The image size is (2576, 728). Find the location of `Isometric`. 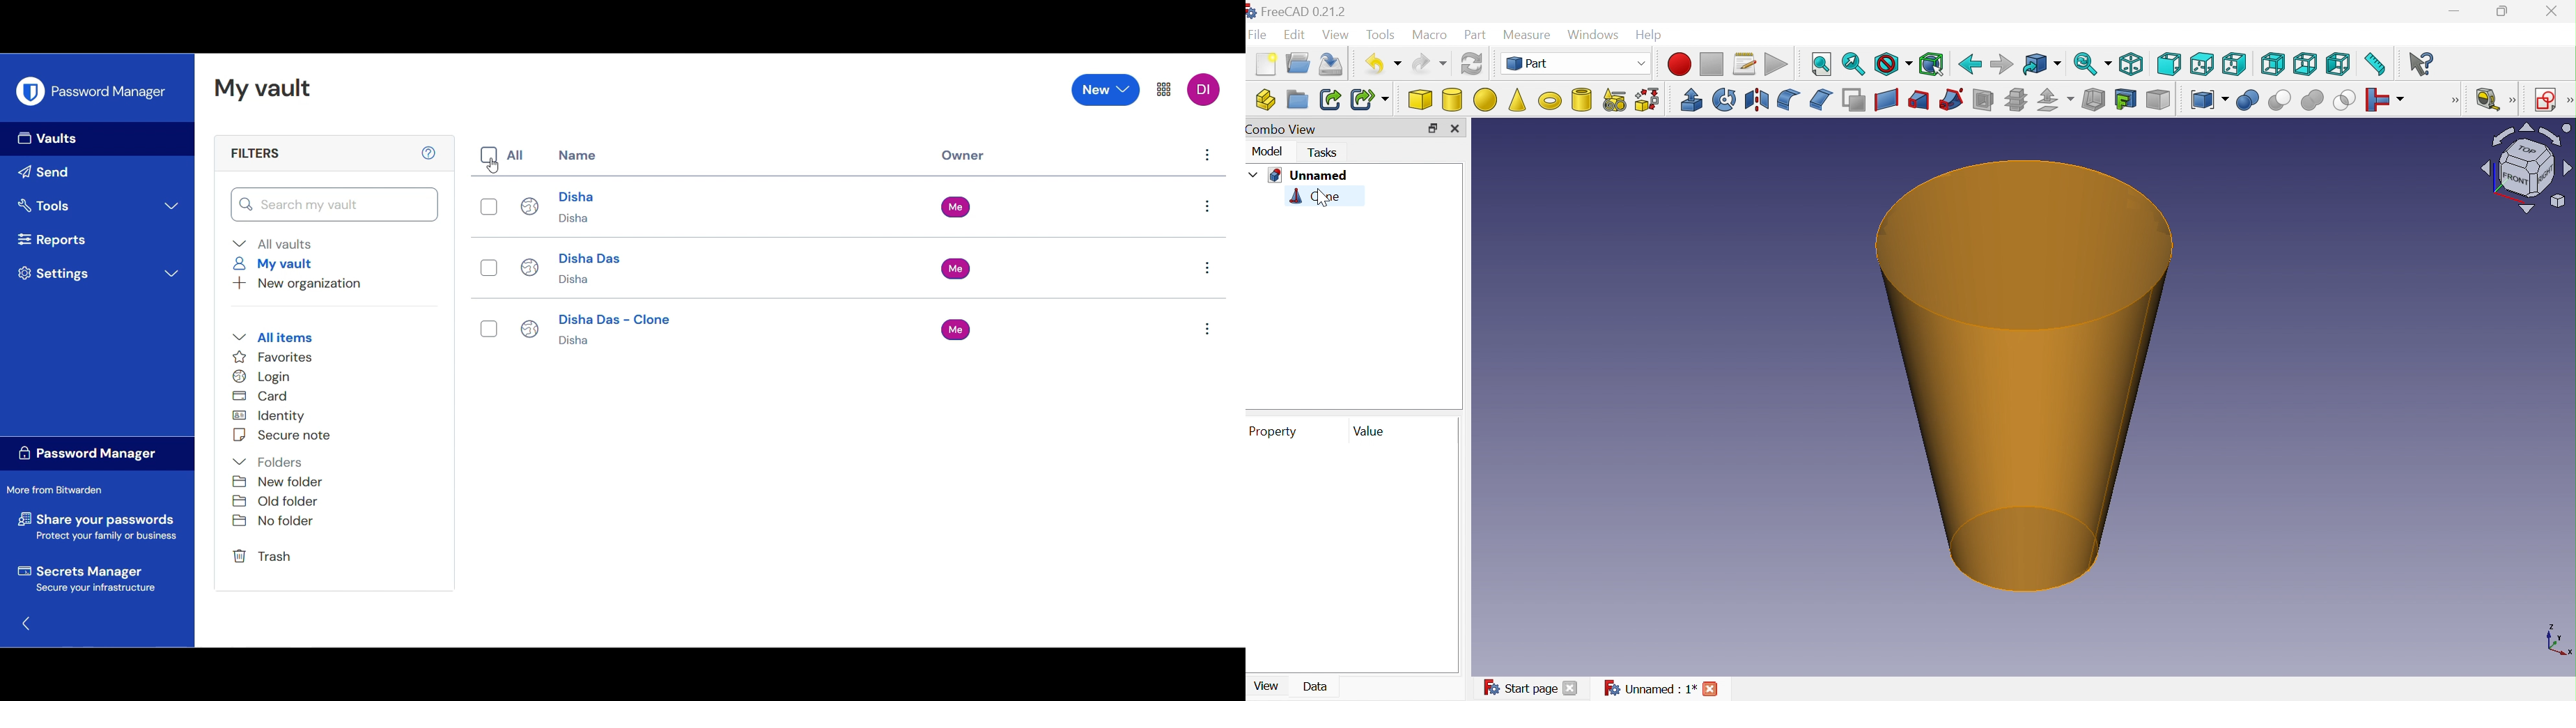

Isometric is located at coordinates (2130, 65).